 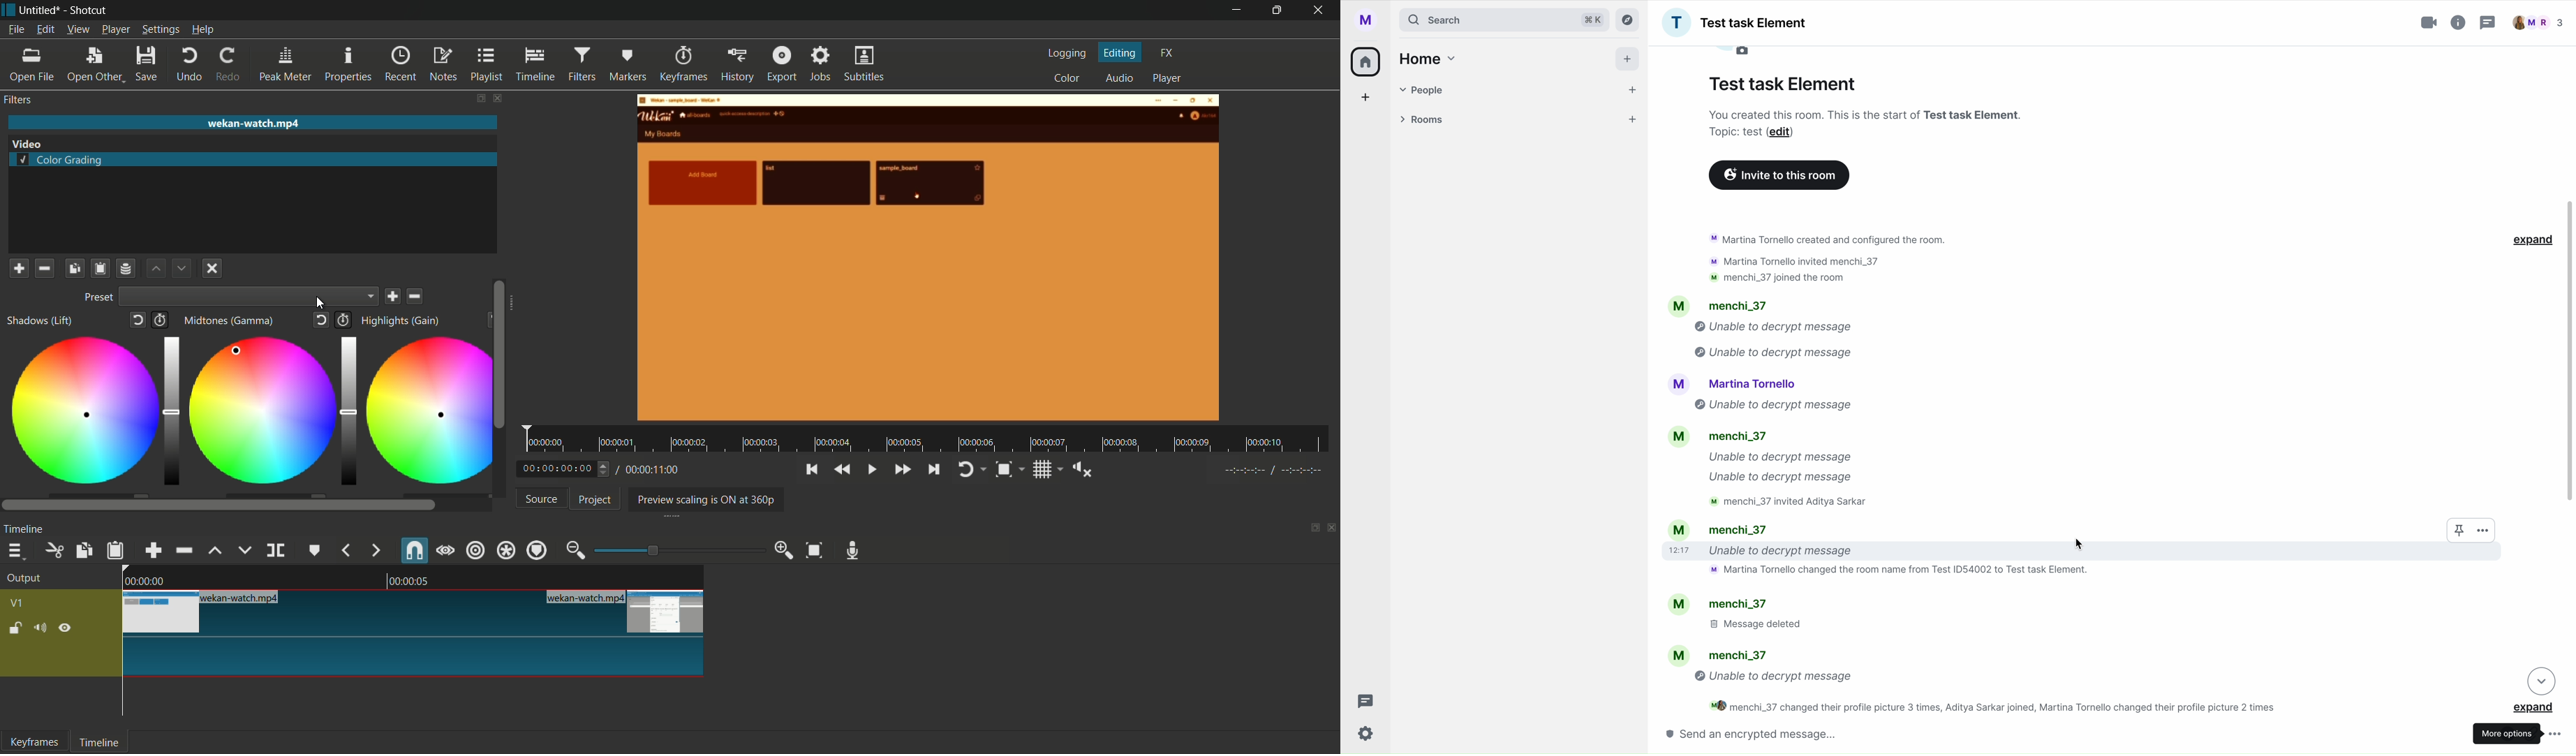 I want to click on v1, so click(x=17, y=603).